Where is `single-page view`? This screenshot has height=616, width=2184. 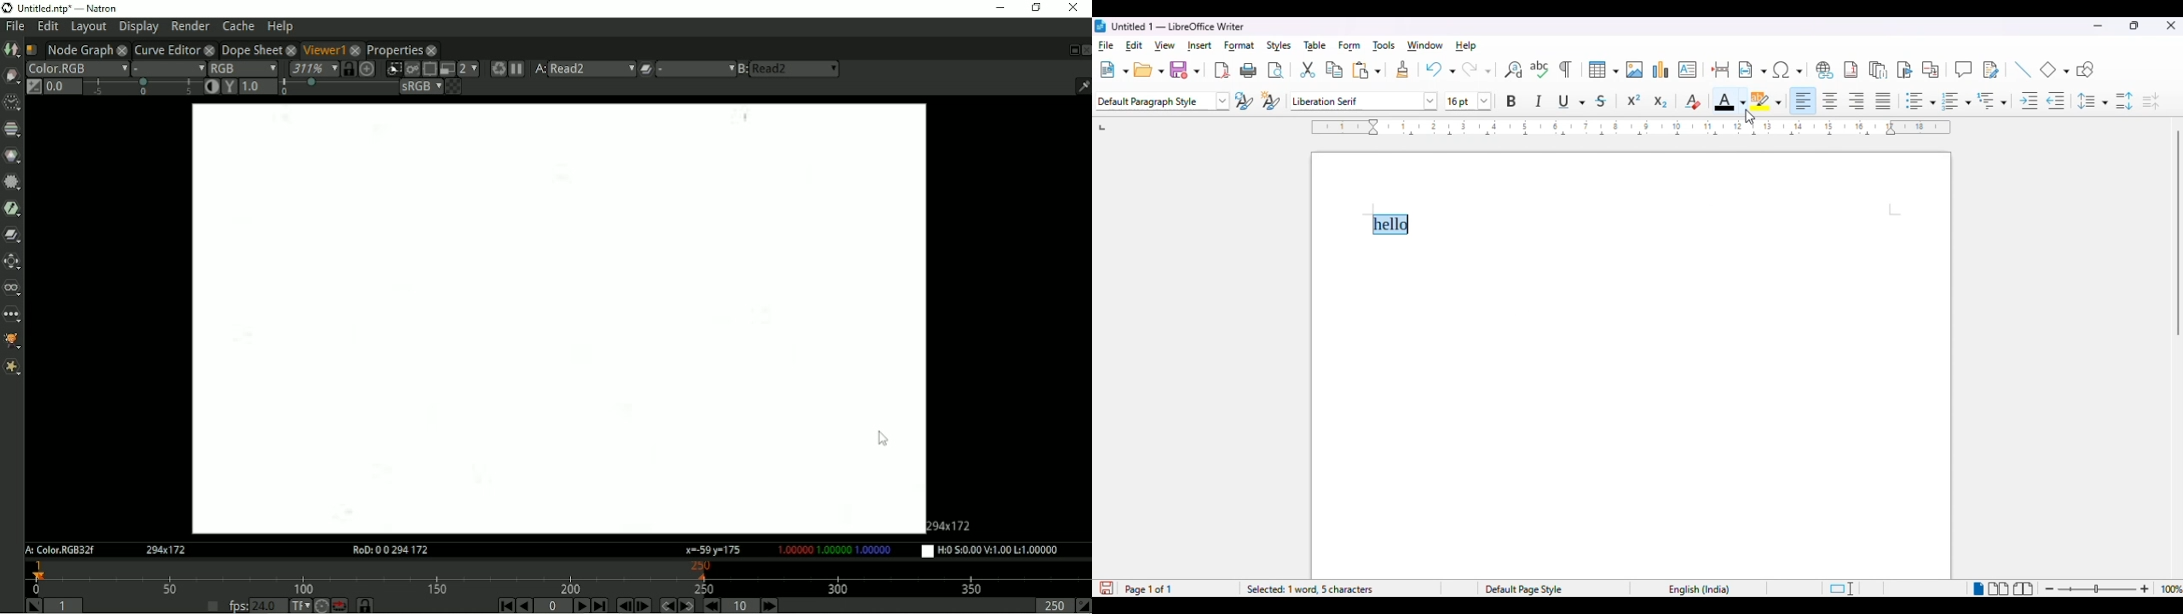
single-page view is located at coordinates (1977, 589).